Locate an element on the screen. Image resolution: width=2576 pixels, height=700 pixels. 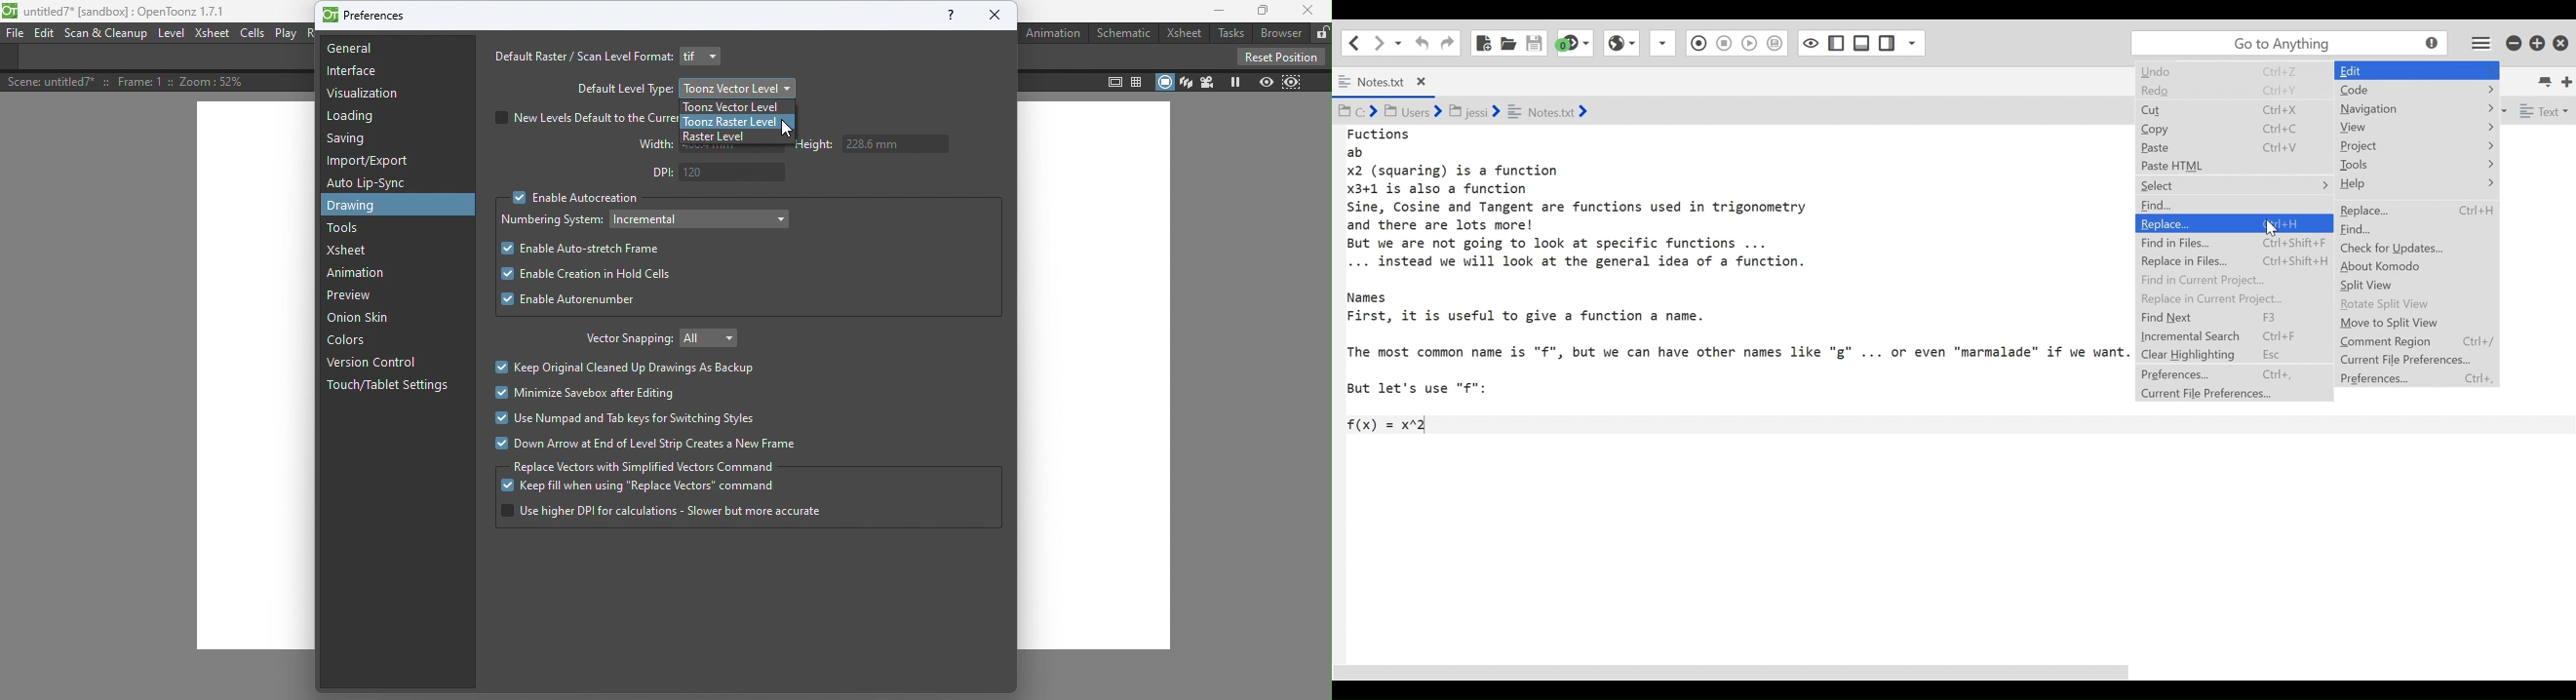
Project is located at coordinates (2368, 144).